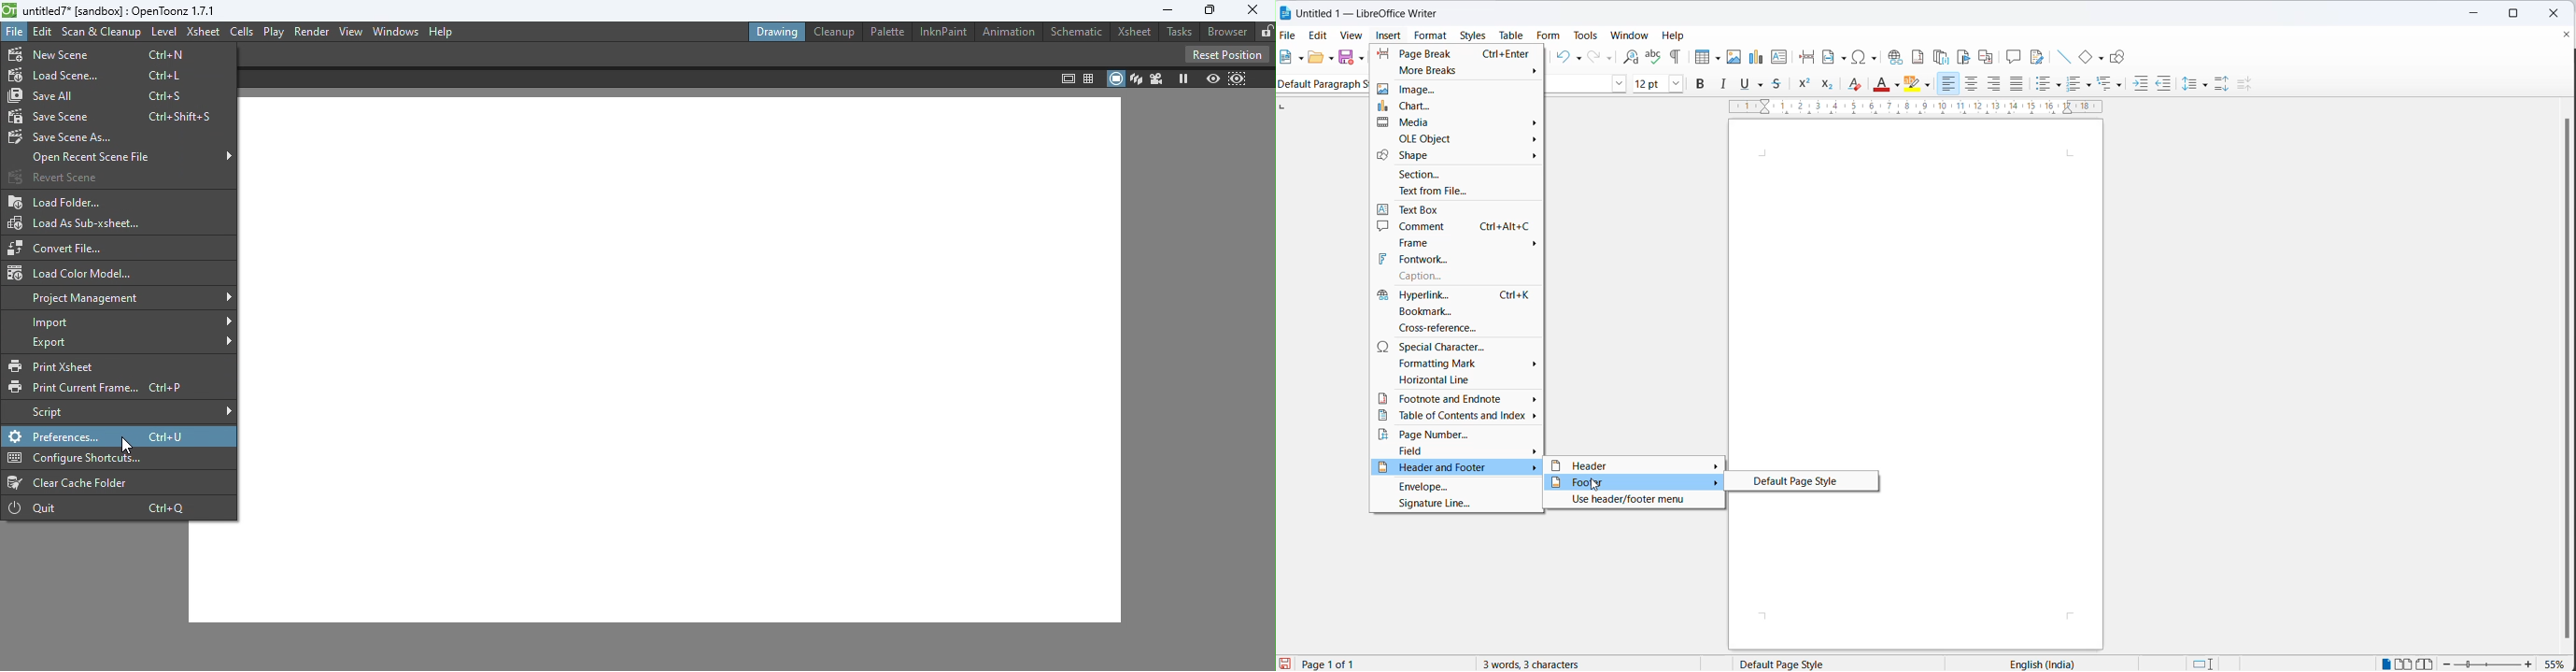 This screenshot has height=672, width=2576. Describe the element at coordinates (2558, 12) in the screenshot. I see `close` at that location.